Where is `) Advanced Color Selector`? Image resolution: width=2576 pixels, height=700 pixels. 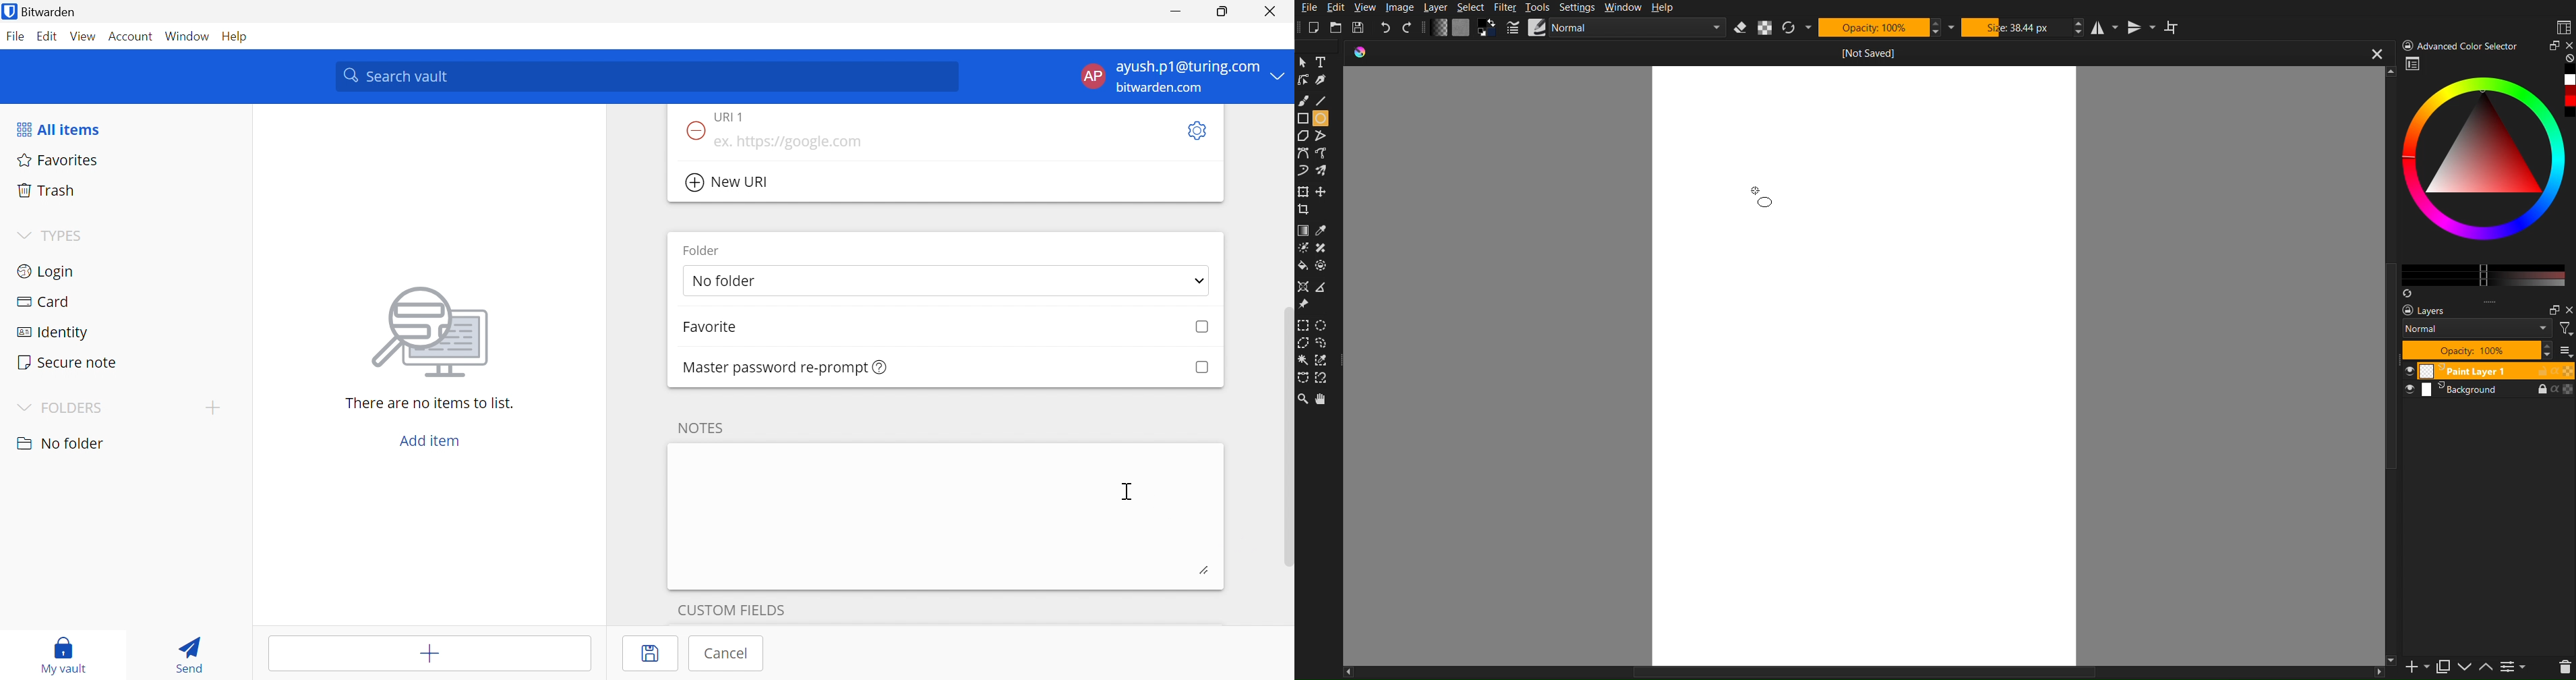
) Advanced Color Selector is located at coordinates (2455, 42).